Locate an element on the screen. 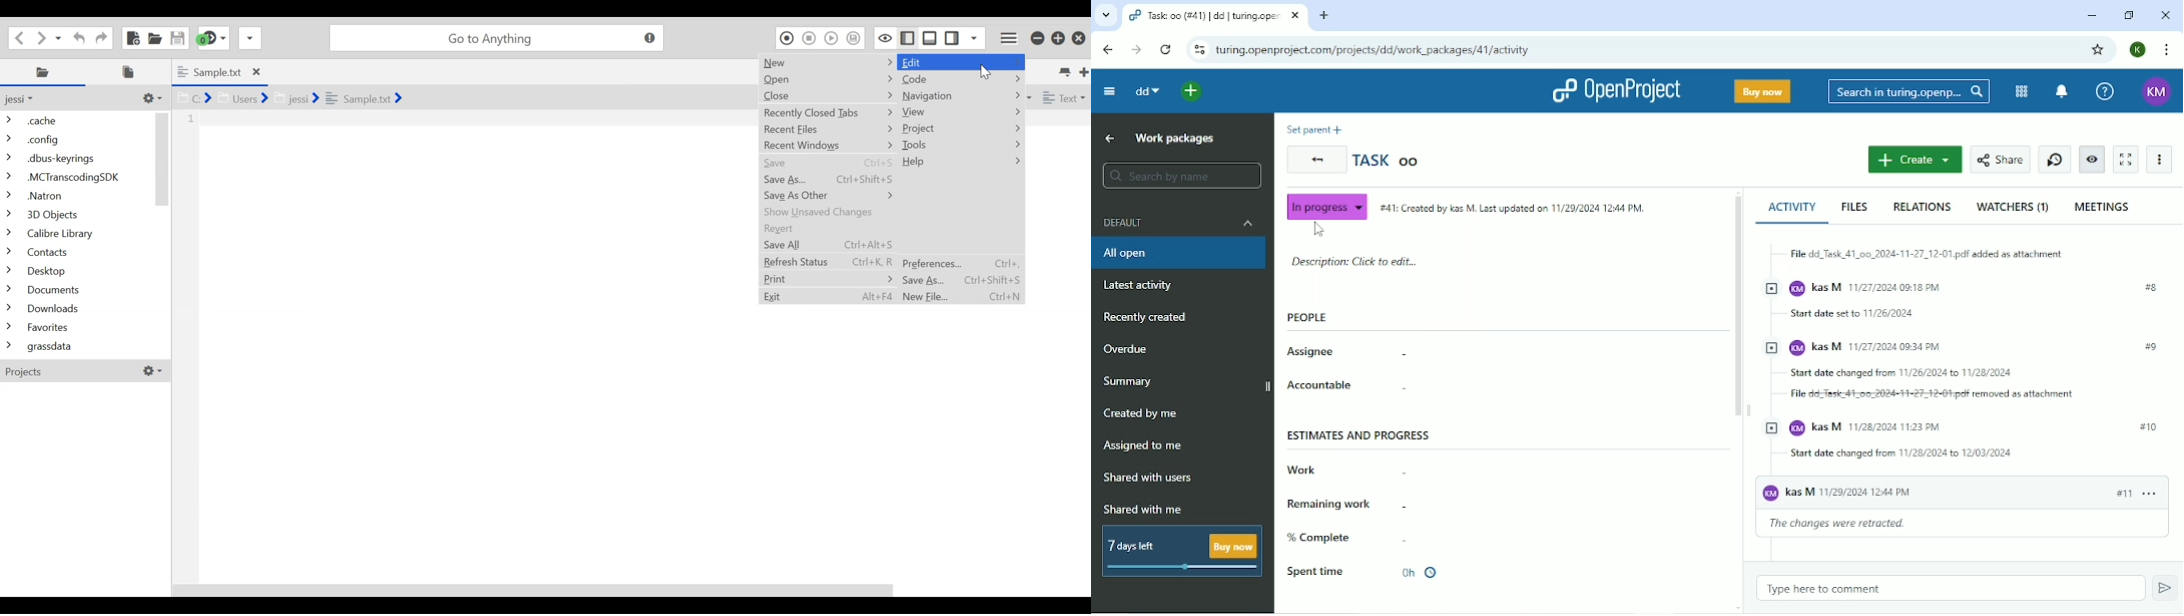 This screenshot has width=2184, height=616. Help is located at coordinates (960, 163).